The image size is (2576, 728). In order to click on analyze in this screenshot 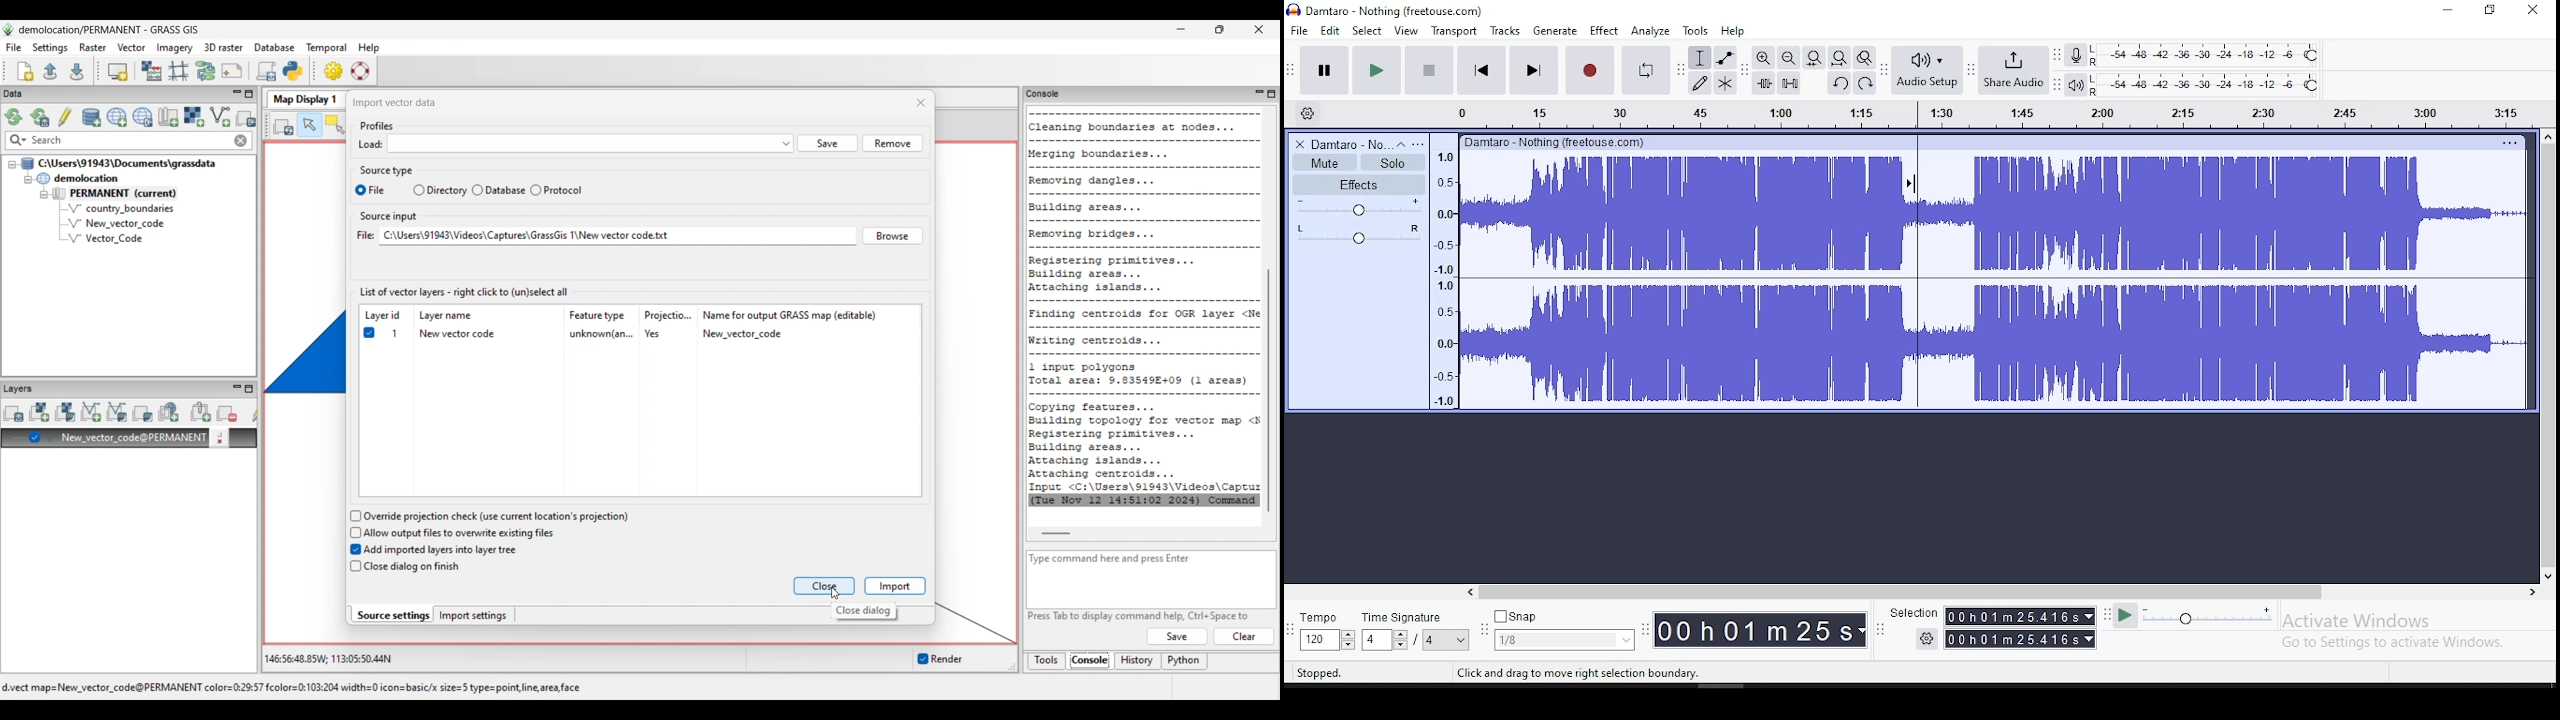, I will do `click(1652, 32)`.